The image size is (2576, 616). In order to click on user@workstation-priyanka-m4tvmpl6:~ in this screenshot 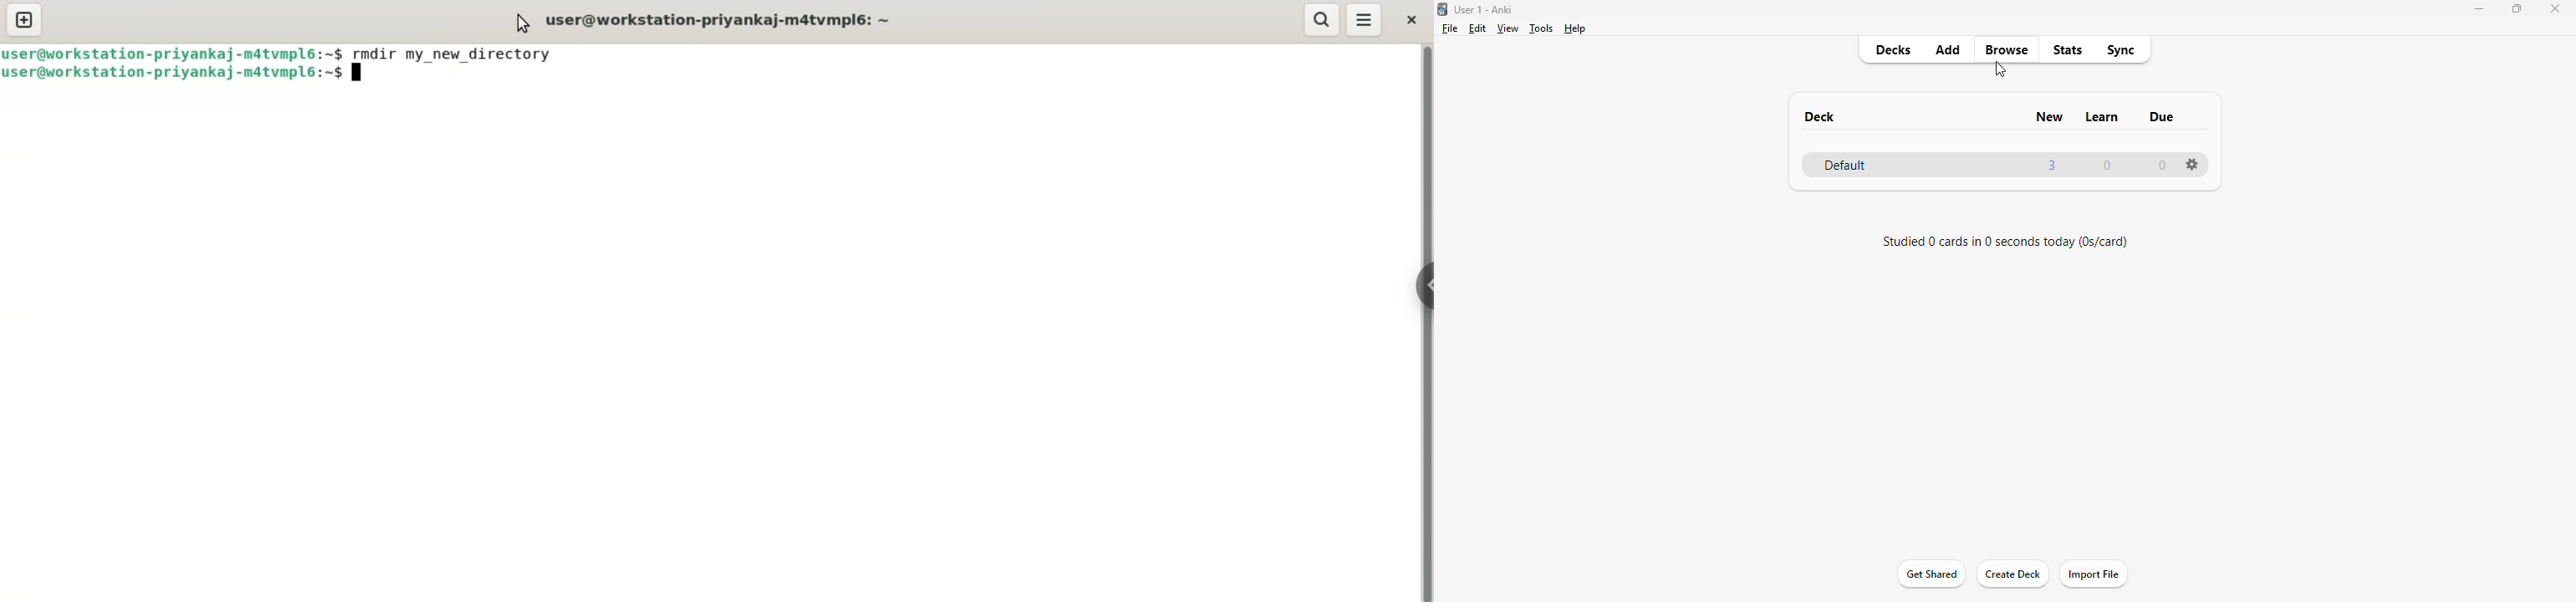, I will do `click(724, 19)`.